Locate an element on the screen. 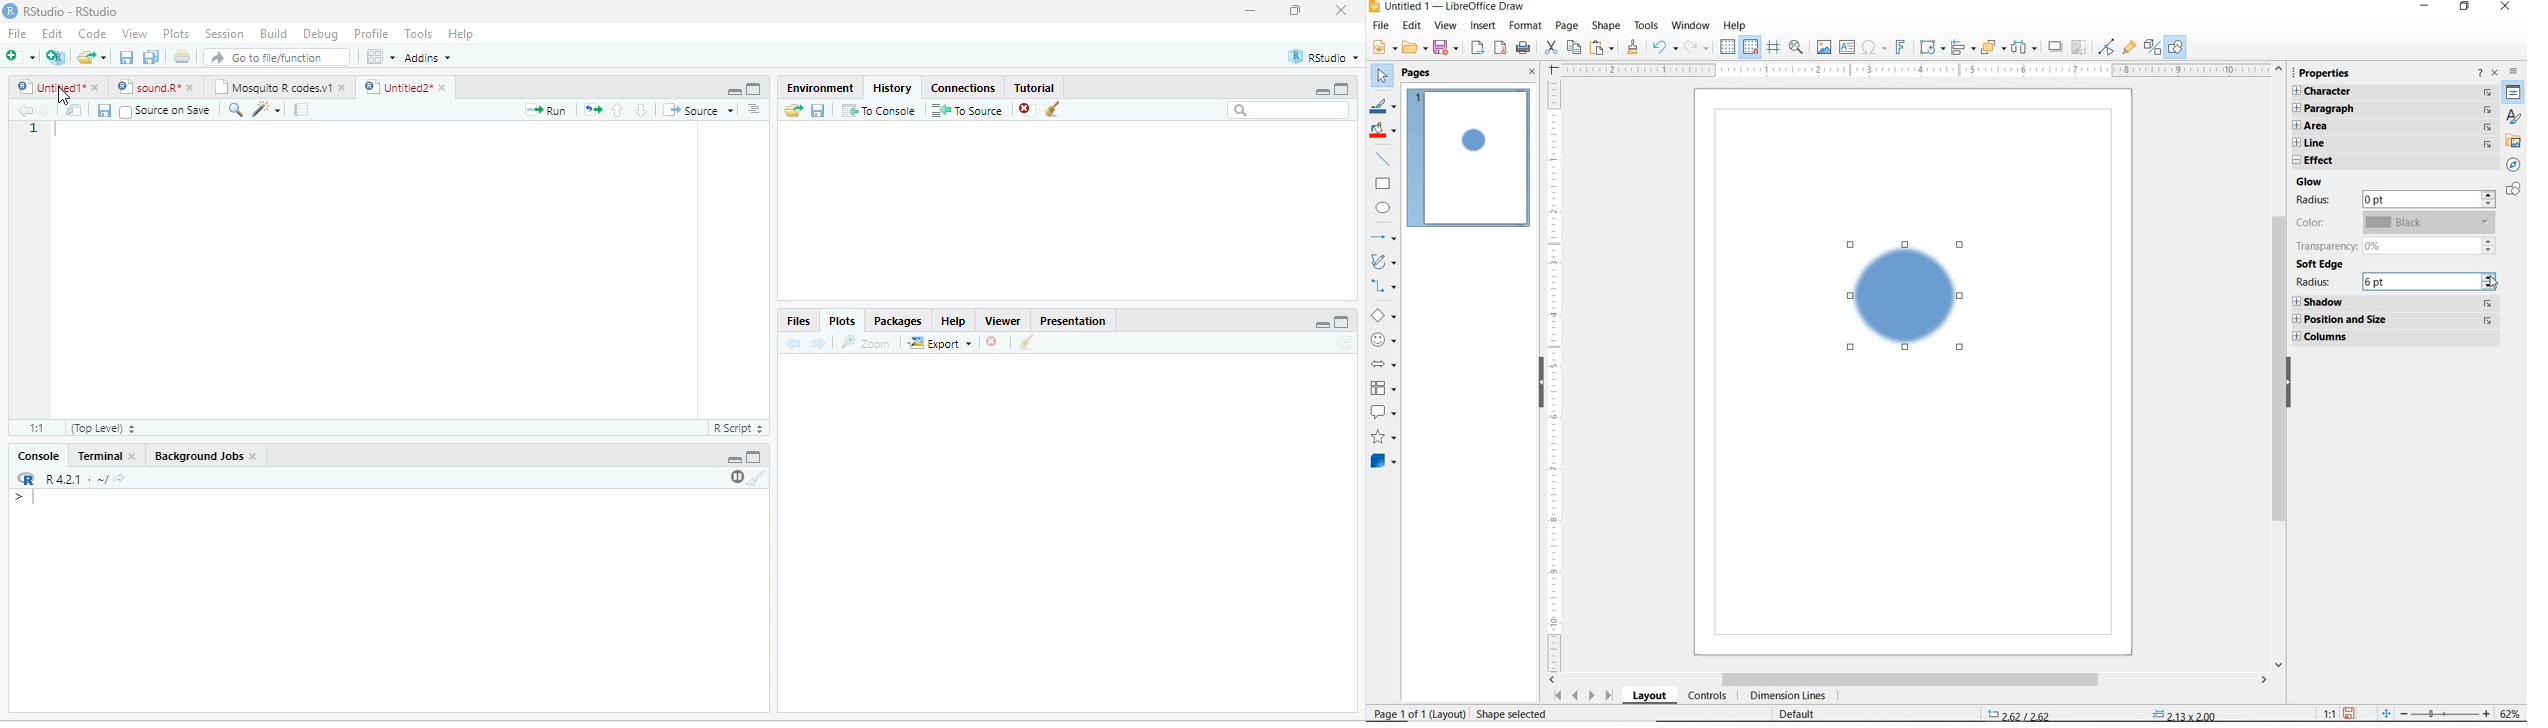  increase/decrease arrows is located at coordinates (2490, 200).